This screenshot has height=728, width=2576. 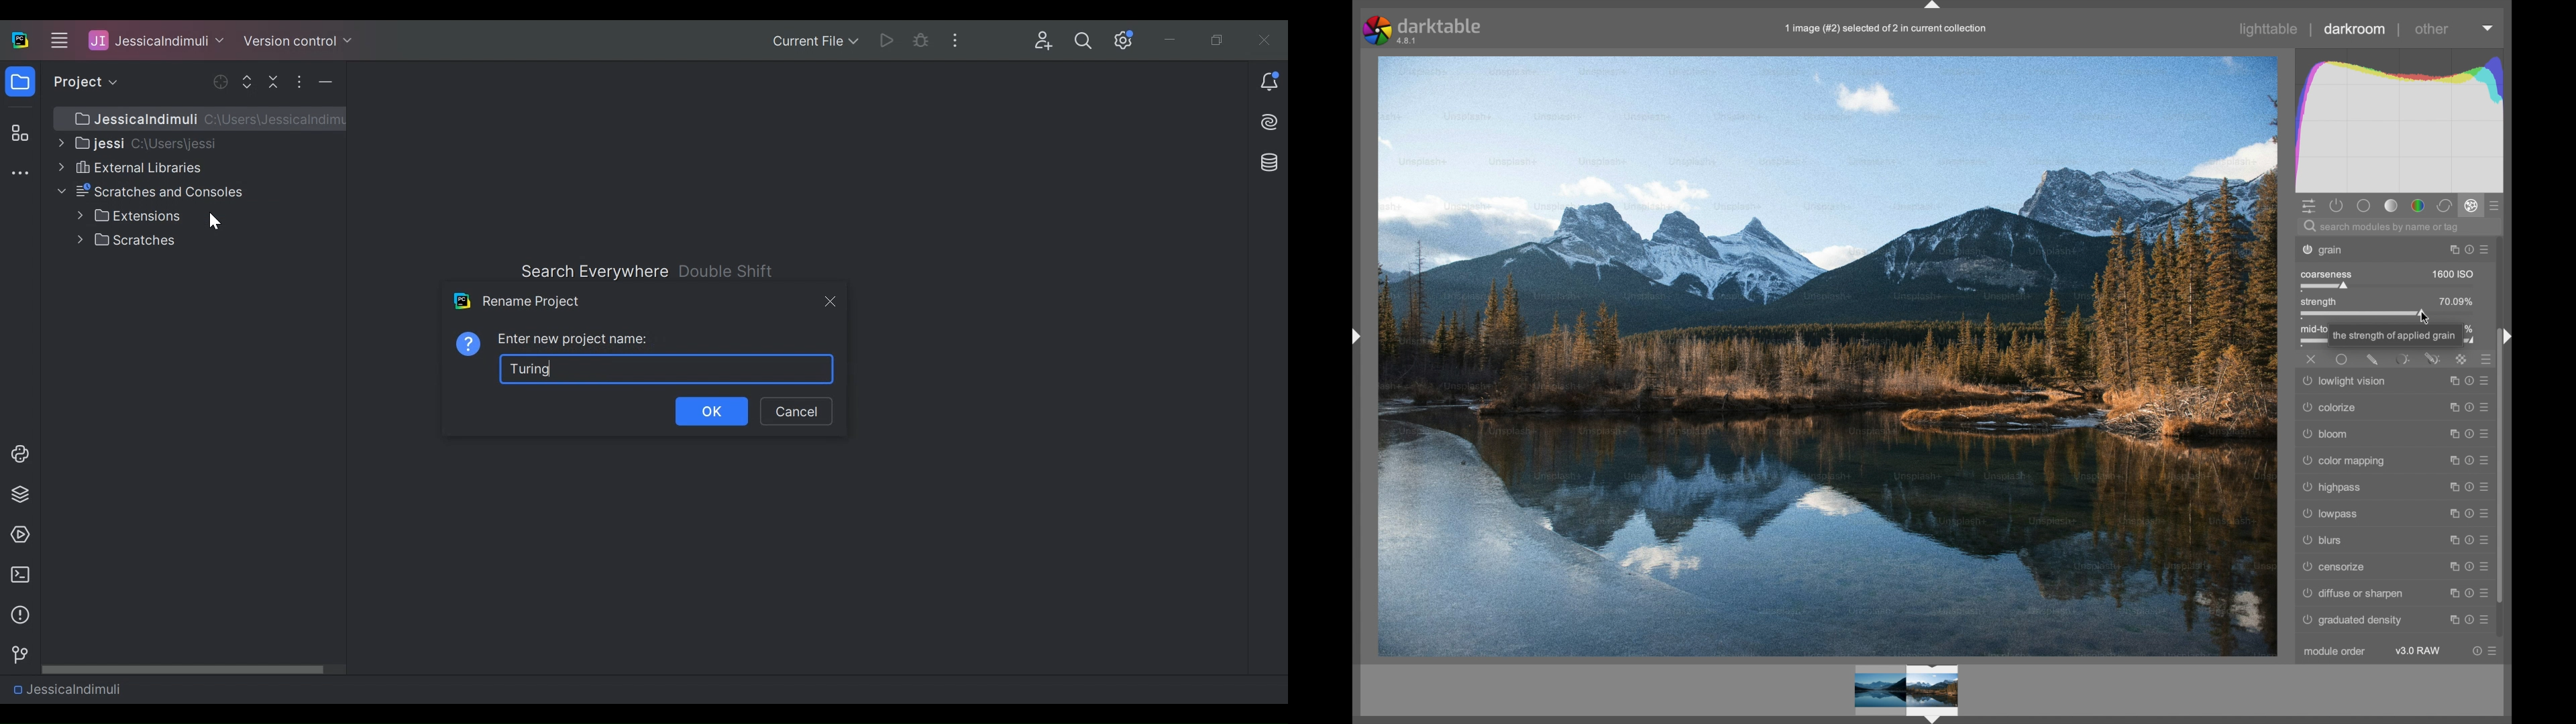 What do you see at coordinates (2342, 359) in the screenshot?
I see `uniformly` at bounding box center [2342, 359].